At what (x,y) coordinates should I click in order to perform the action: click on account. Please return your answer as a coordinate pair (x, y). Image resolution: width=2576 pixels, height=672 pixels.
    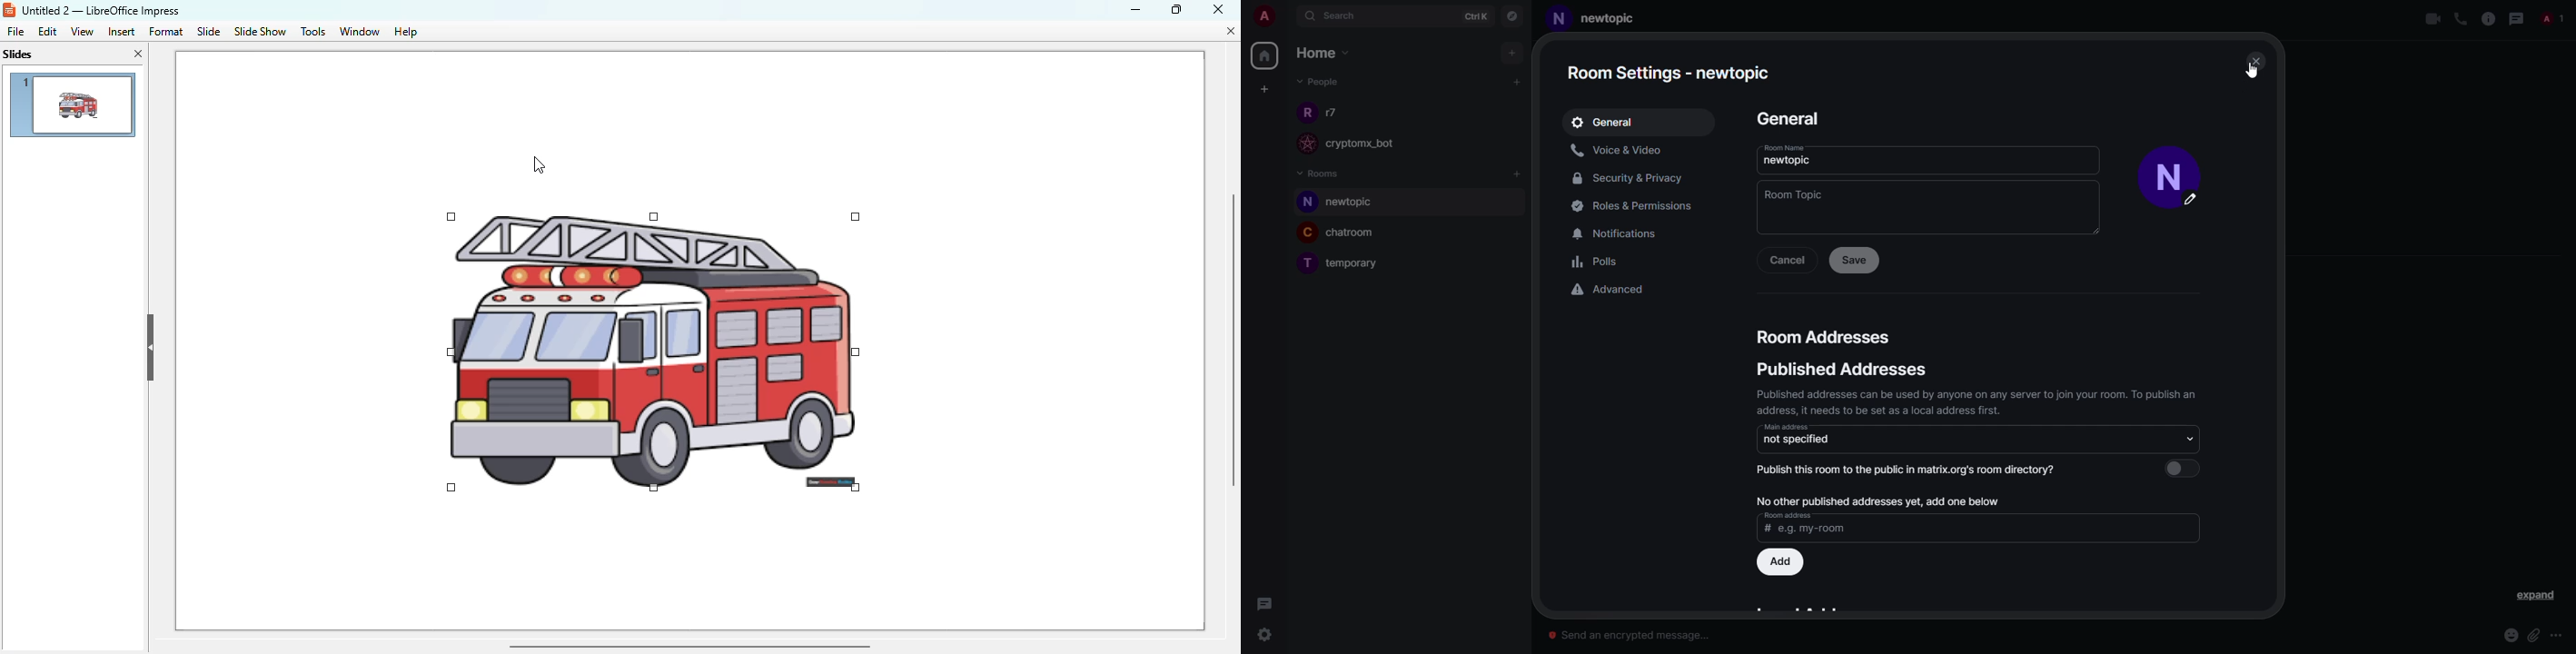
    Looking at the image, I should click on (1269, 18).